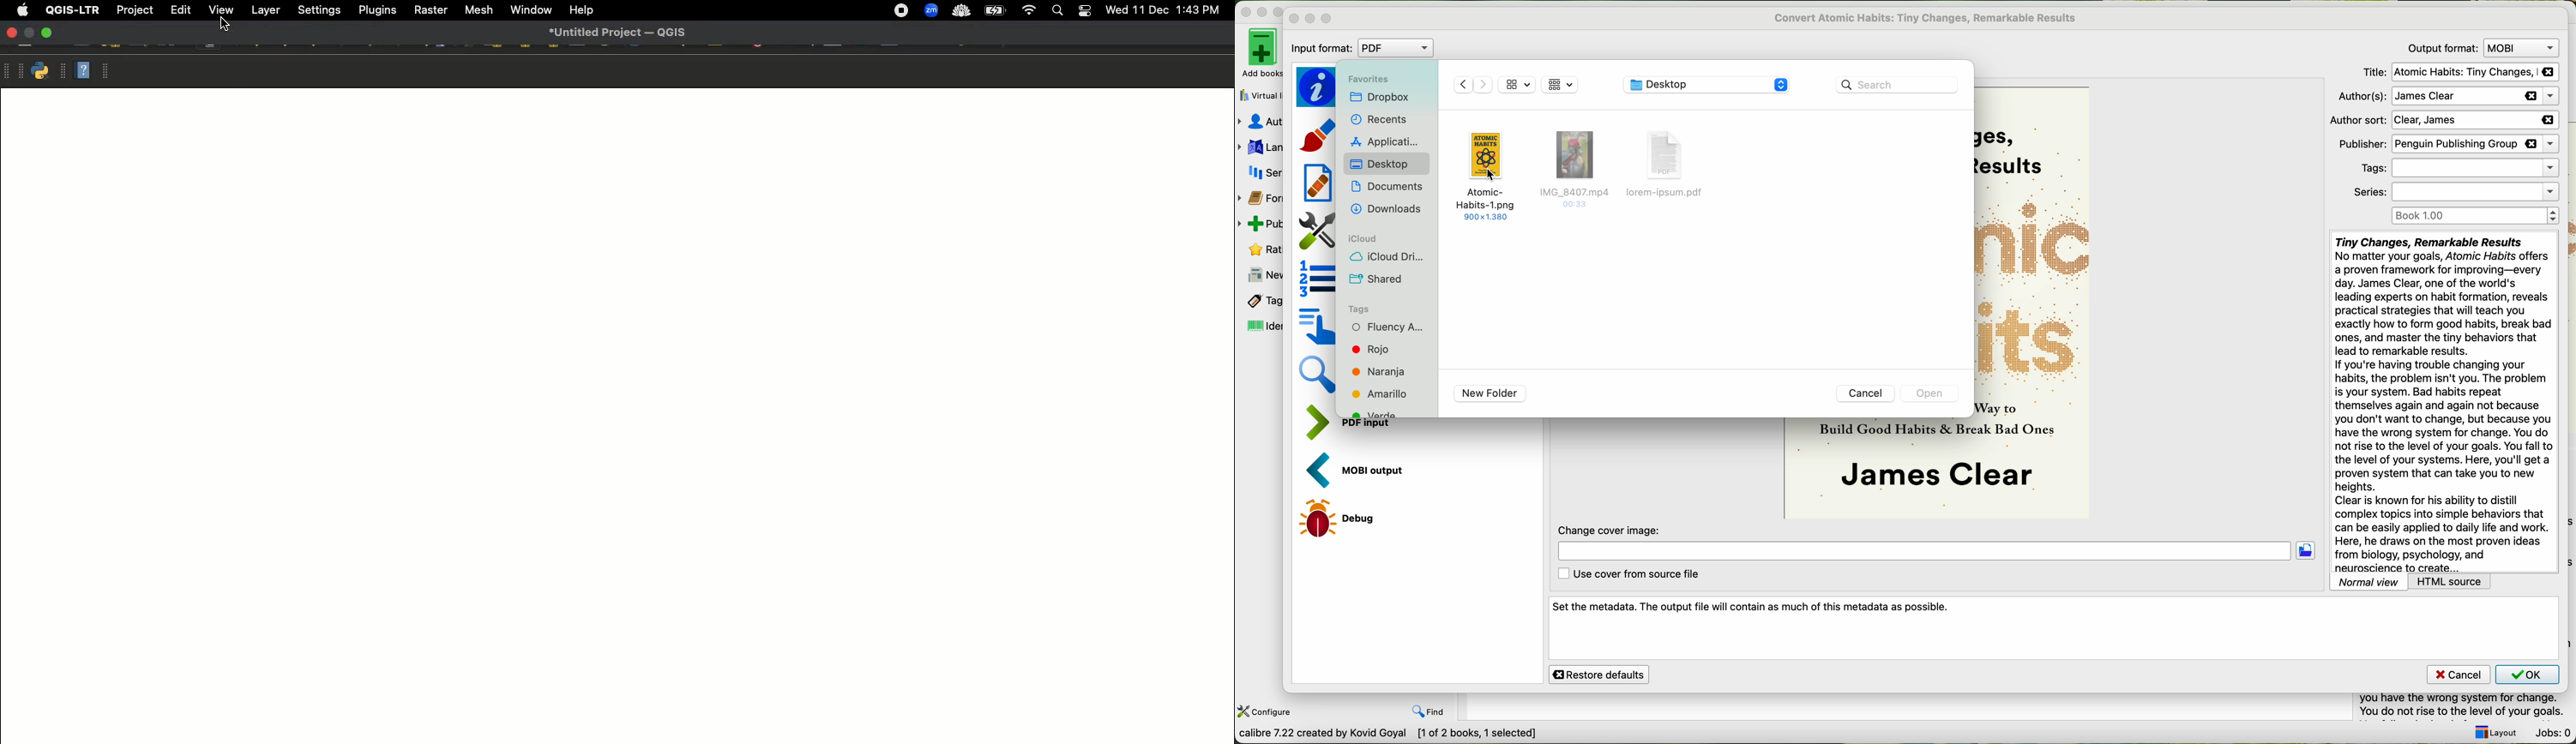 The height and width of the screenshot is (756, 2576). What do you see at coordinates (1260, 121) in the screenshot?
I see `authors` at bounding box center [1260, 121].